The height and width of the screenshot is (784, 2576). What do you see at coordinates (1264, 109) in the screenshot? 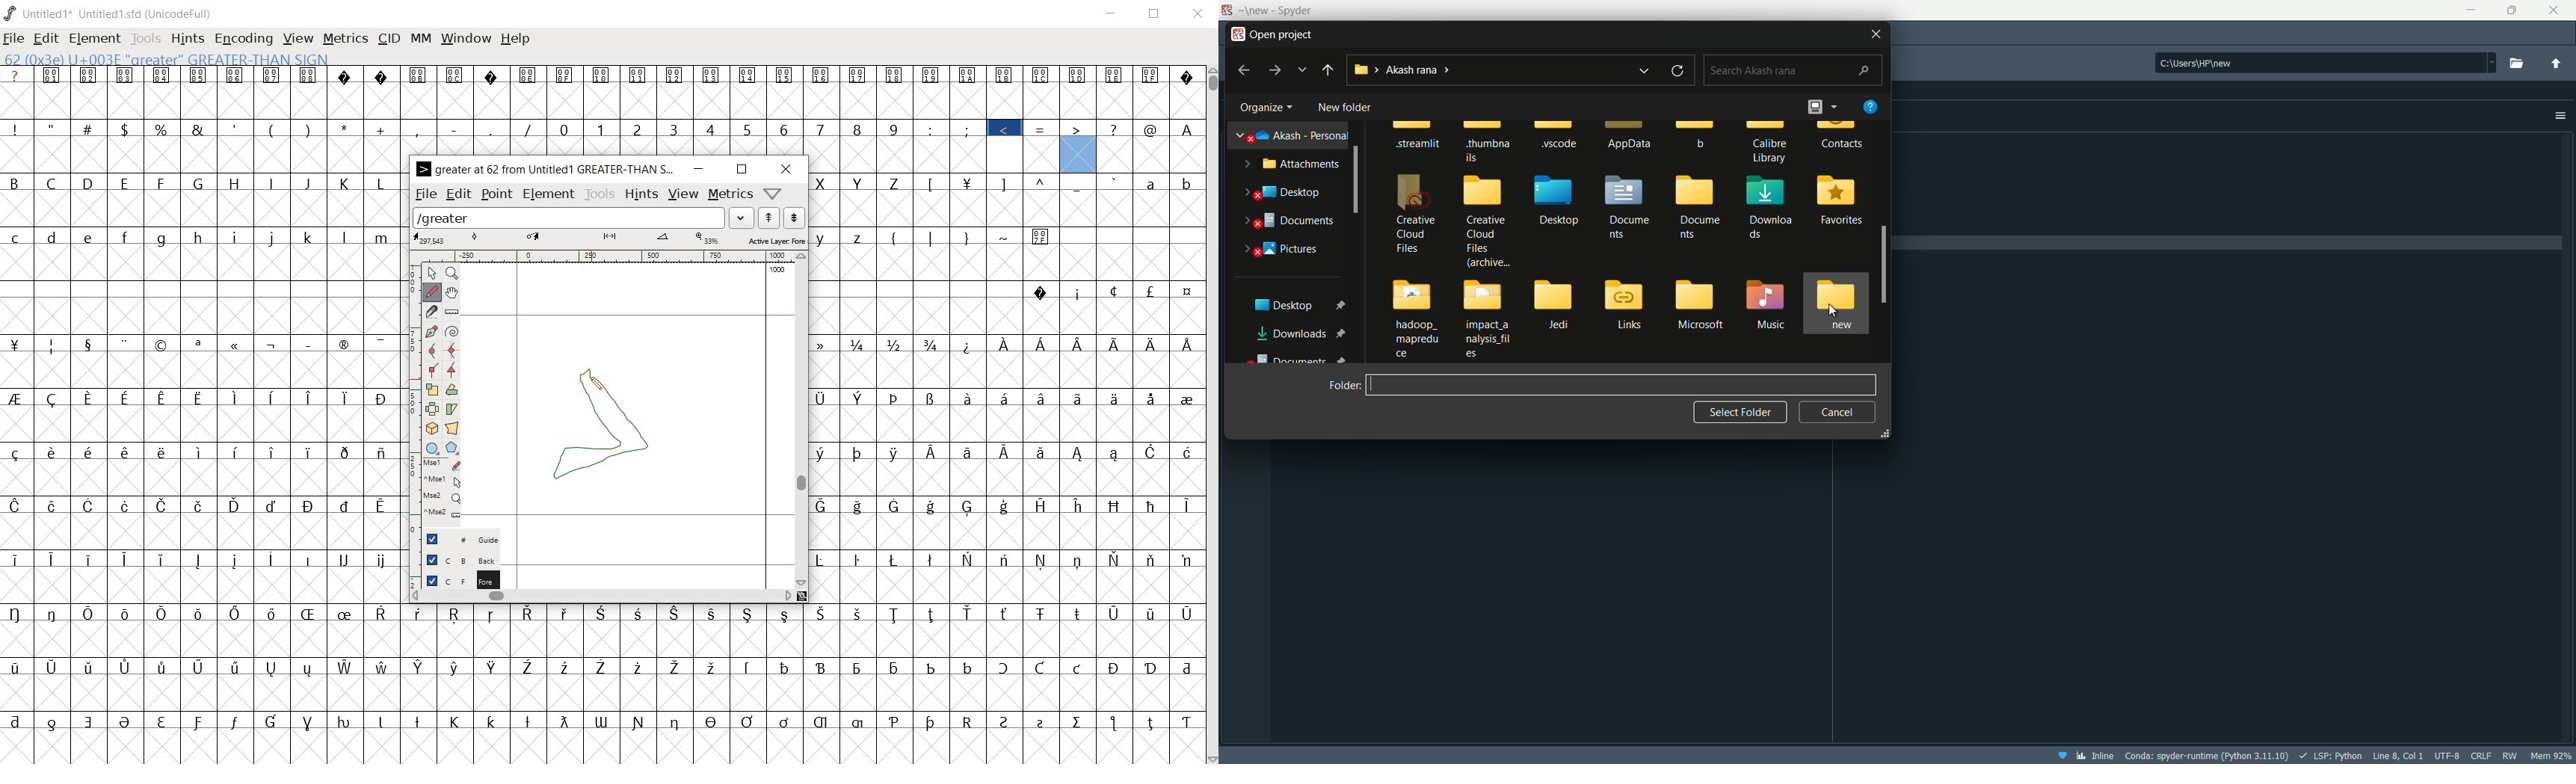
I see `organize` at bounding box center [1264, 109].